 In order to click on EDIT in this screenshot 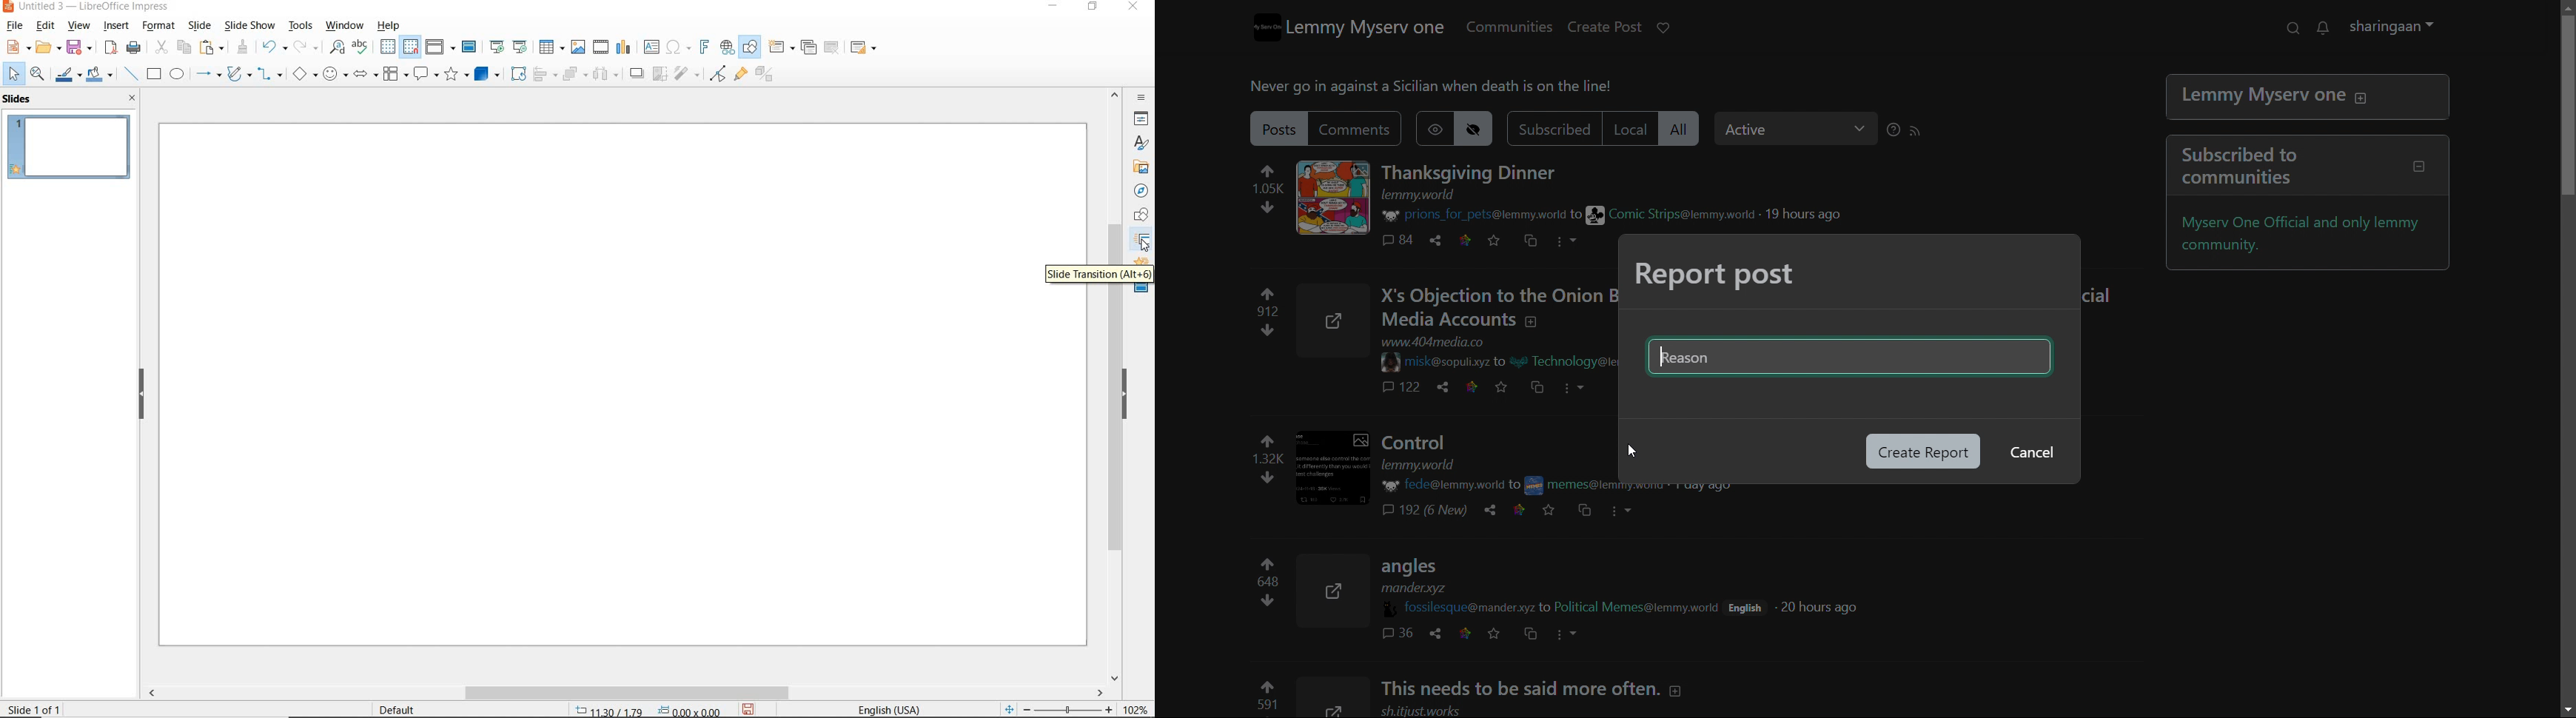, I will do `click(44, 28)`.